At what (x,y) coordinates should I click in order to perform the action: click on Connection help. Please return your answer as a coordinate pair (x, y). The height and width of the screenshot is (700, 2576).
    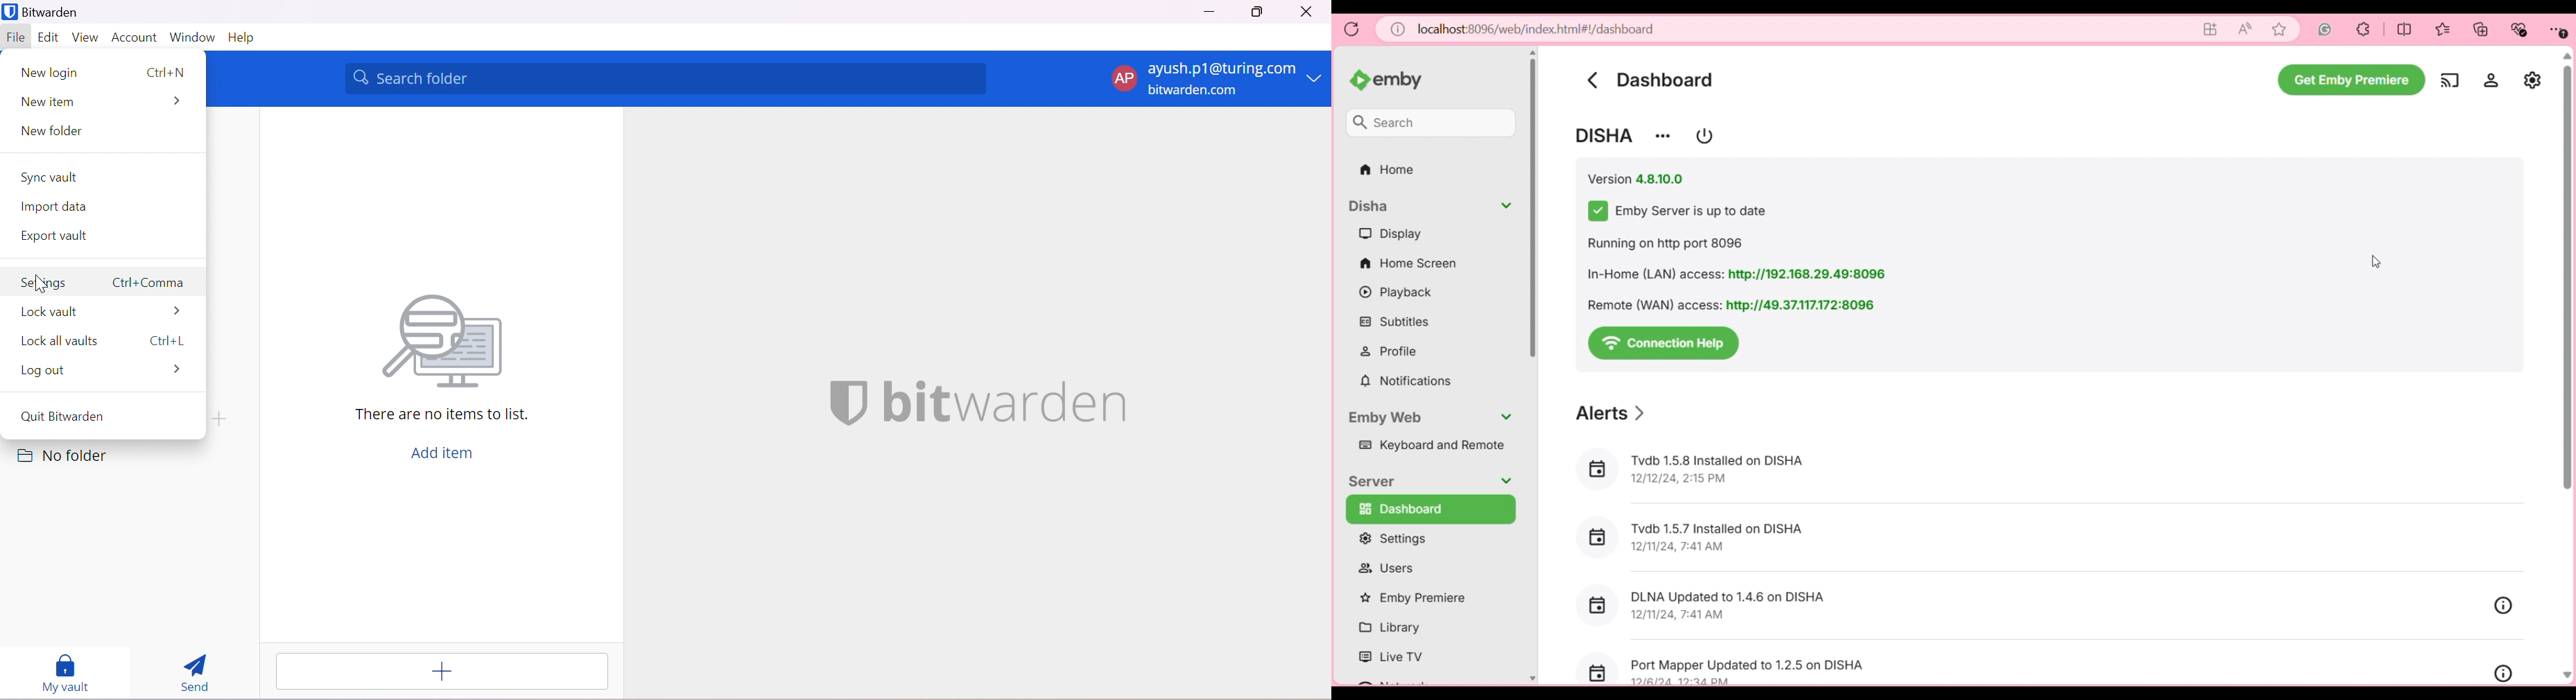
    Looking at the image, I should click on (1664, 344).